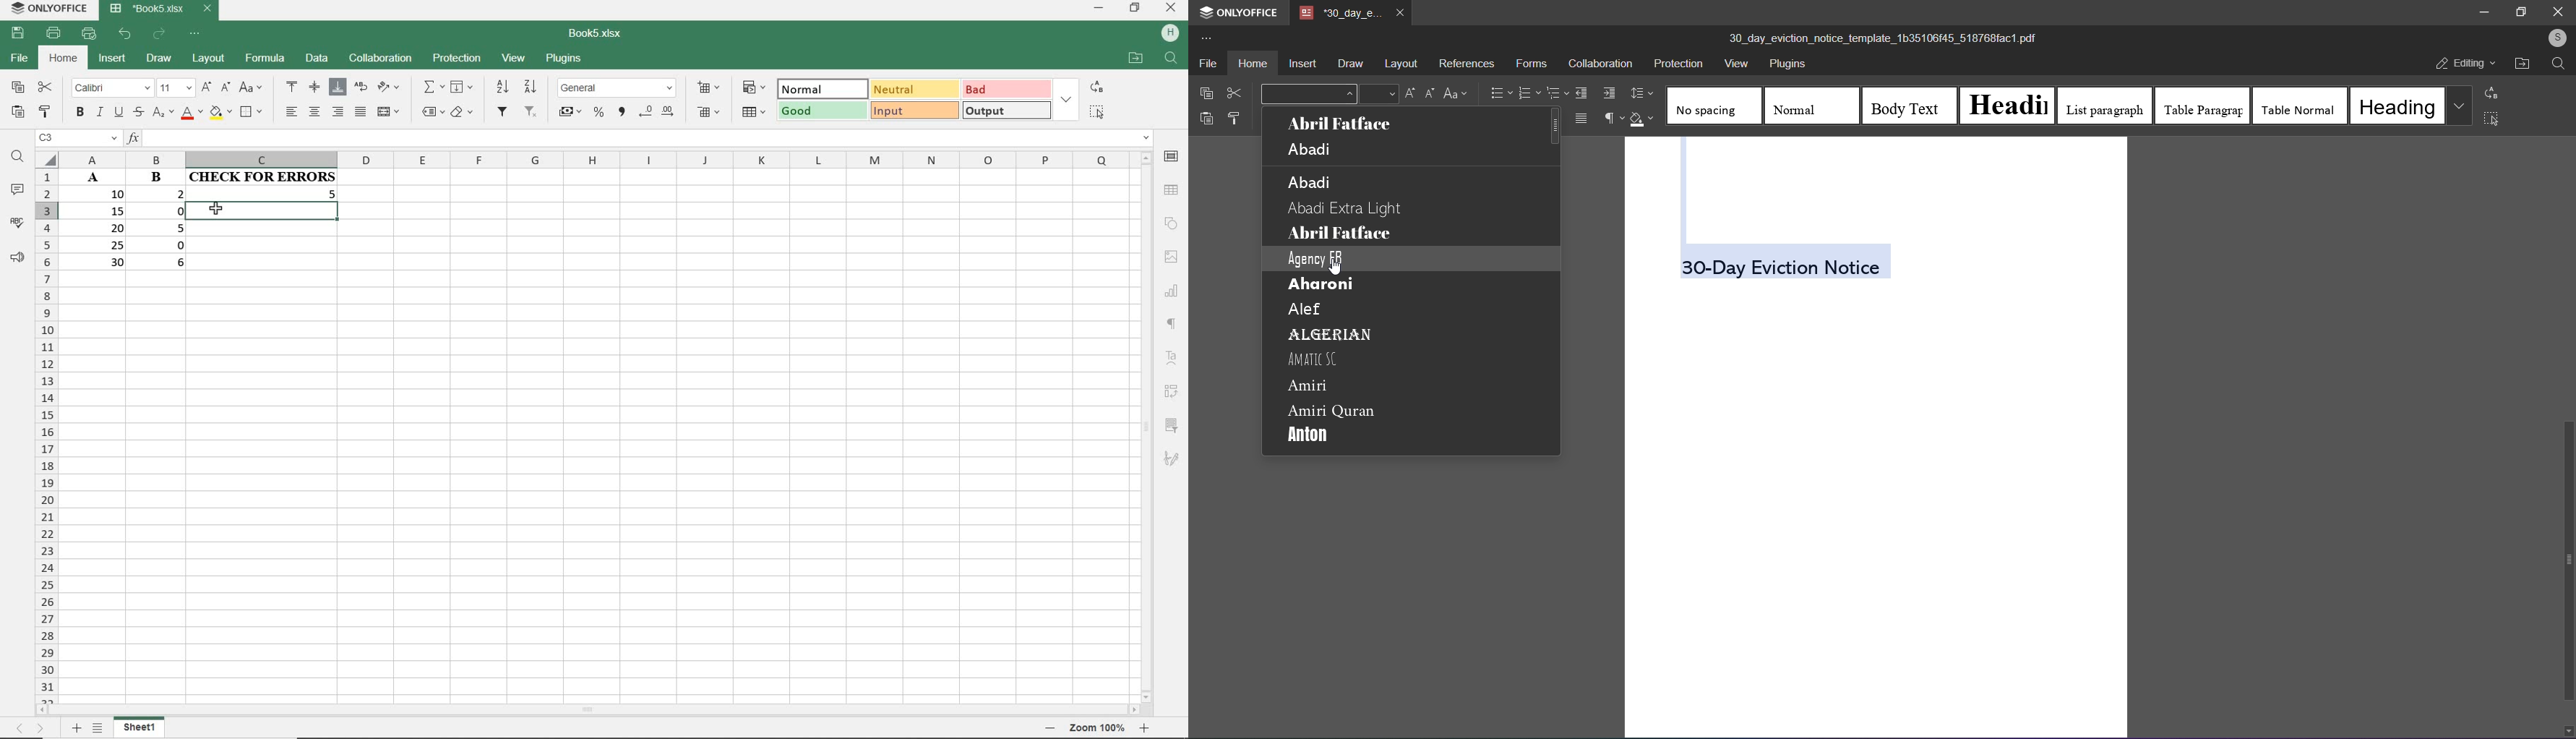  What do you see at coordinates (45, 88) in the screenshot?
I see `CUT` at bounding box center [45, 88].